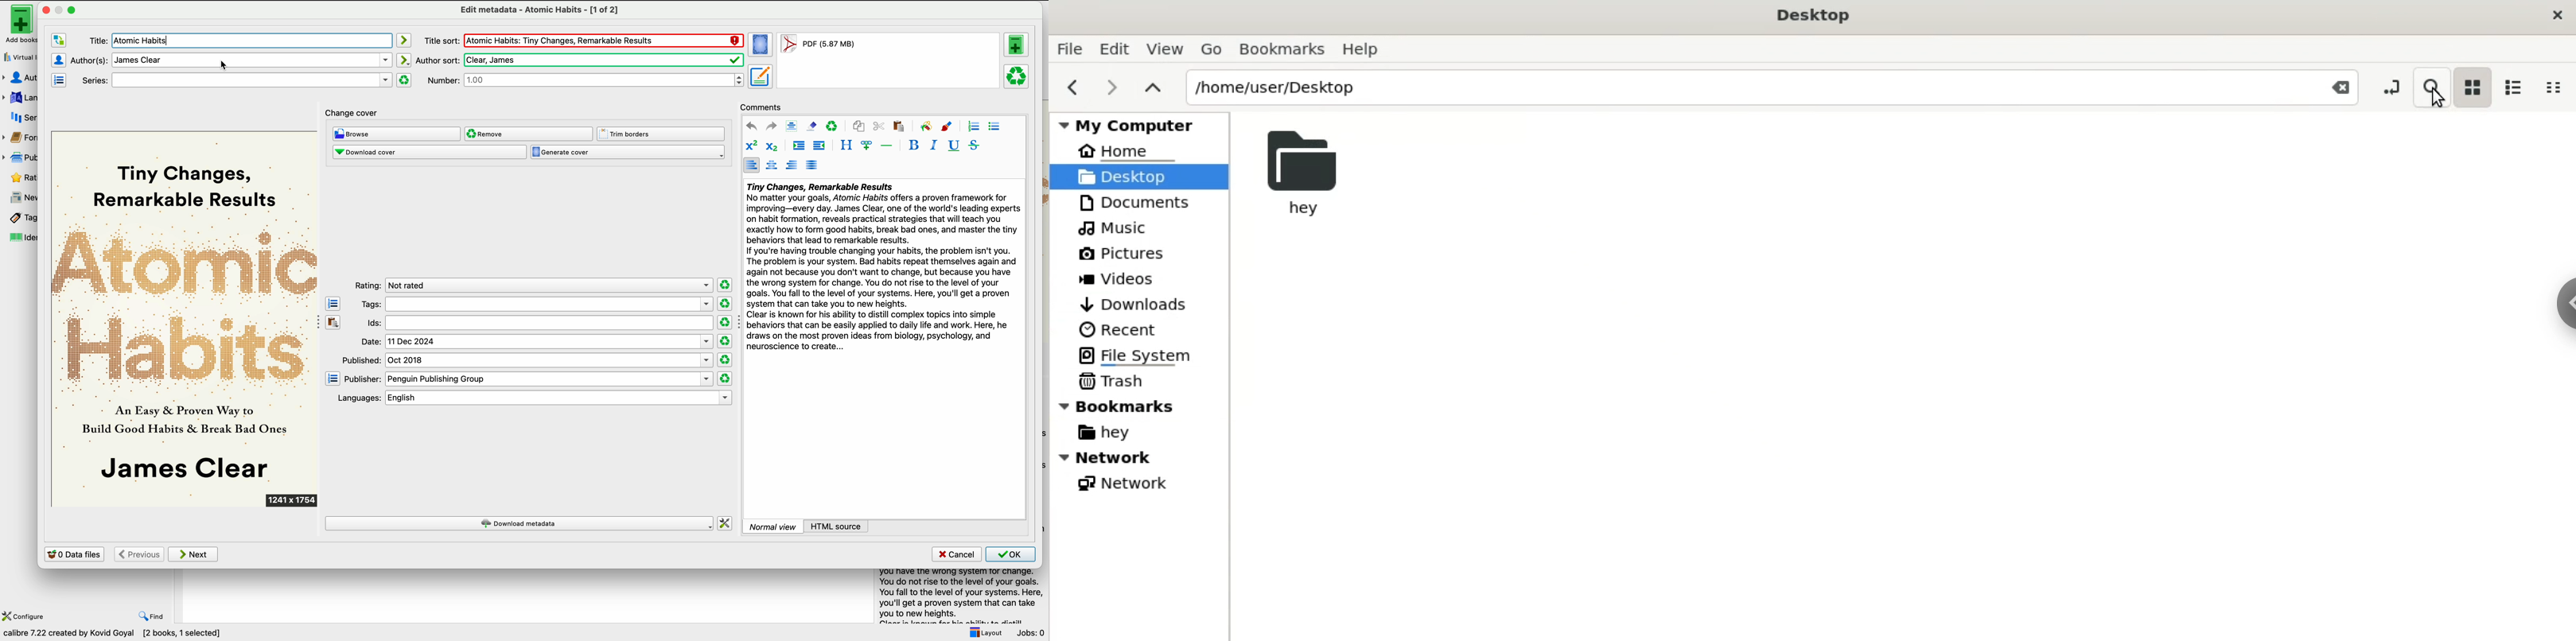 This screenshot has height=644, width=2576. What do you see at coordinates (1137, 305) in the screenshot?
I see `Downloads` at bounding box center [1137, 305].